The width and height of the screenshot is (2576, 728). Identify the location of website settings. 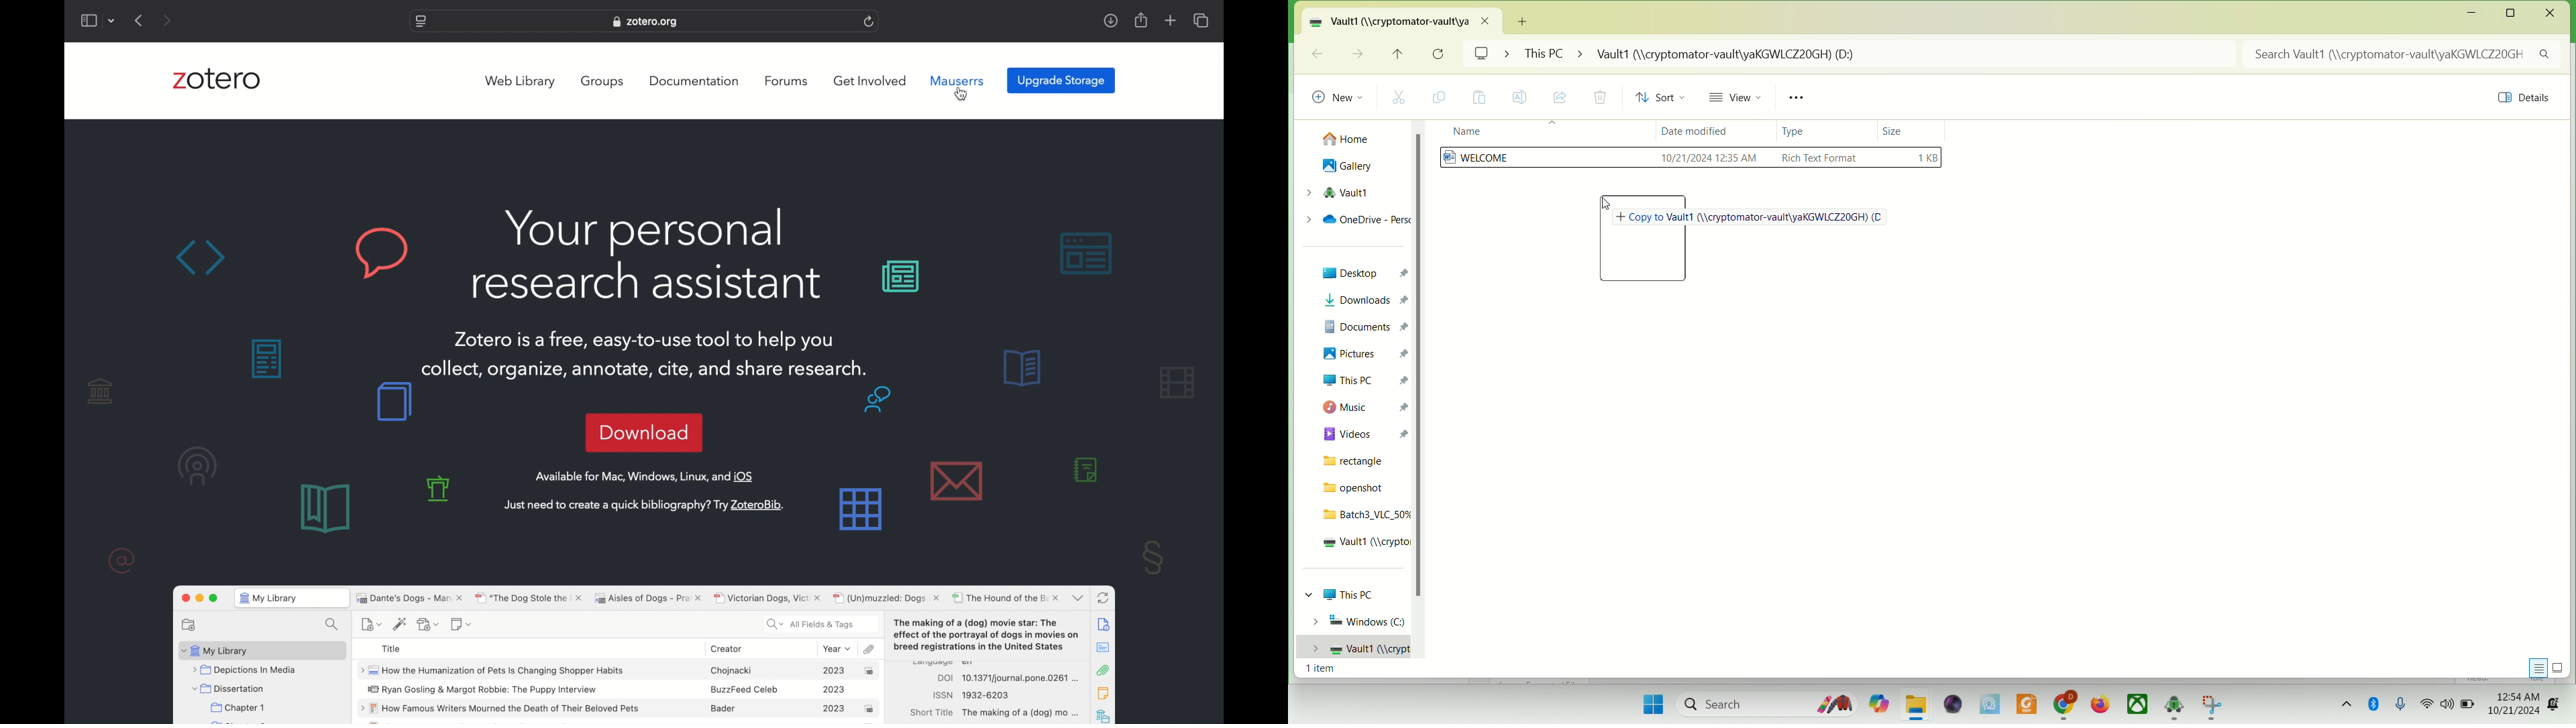
(420, 22).